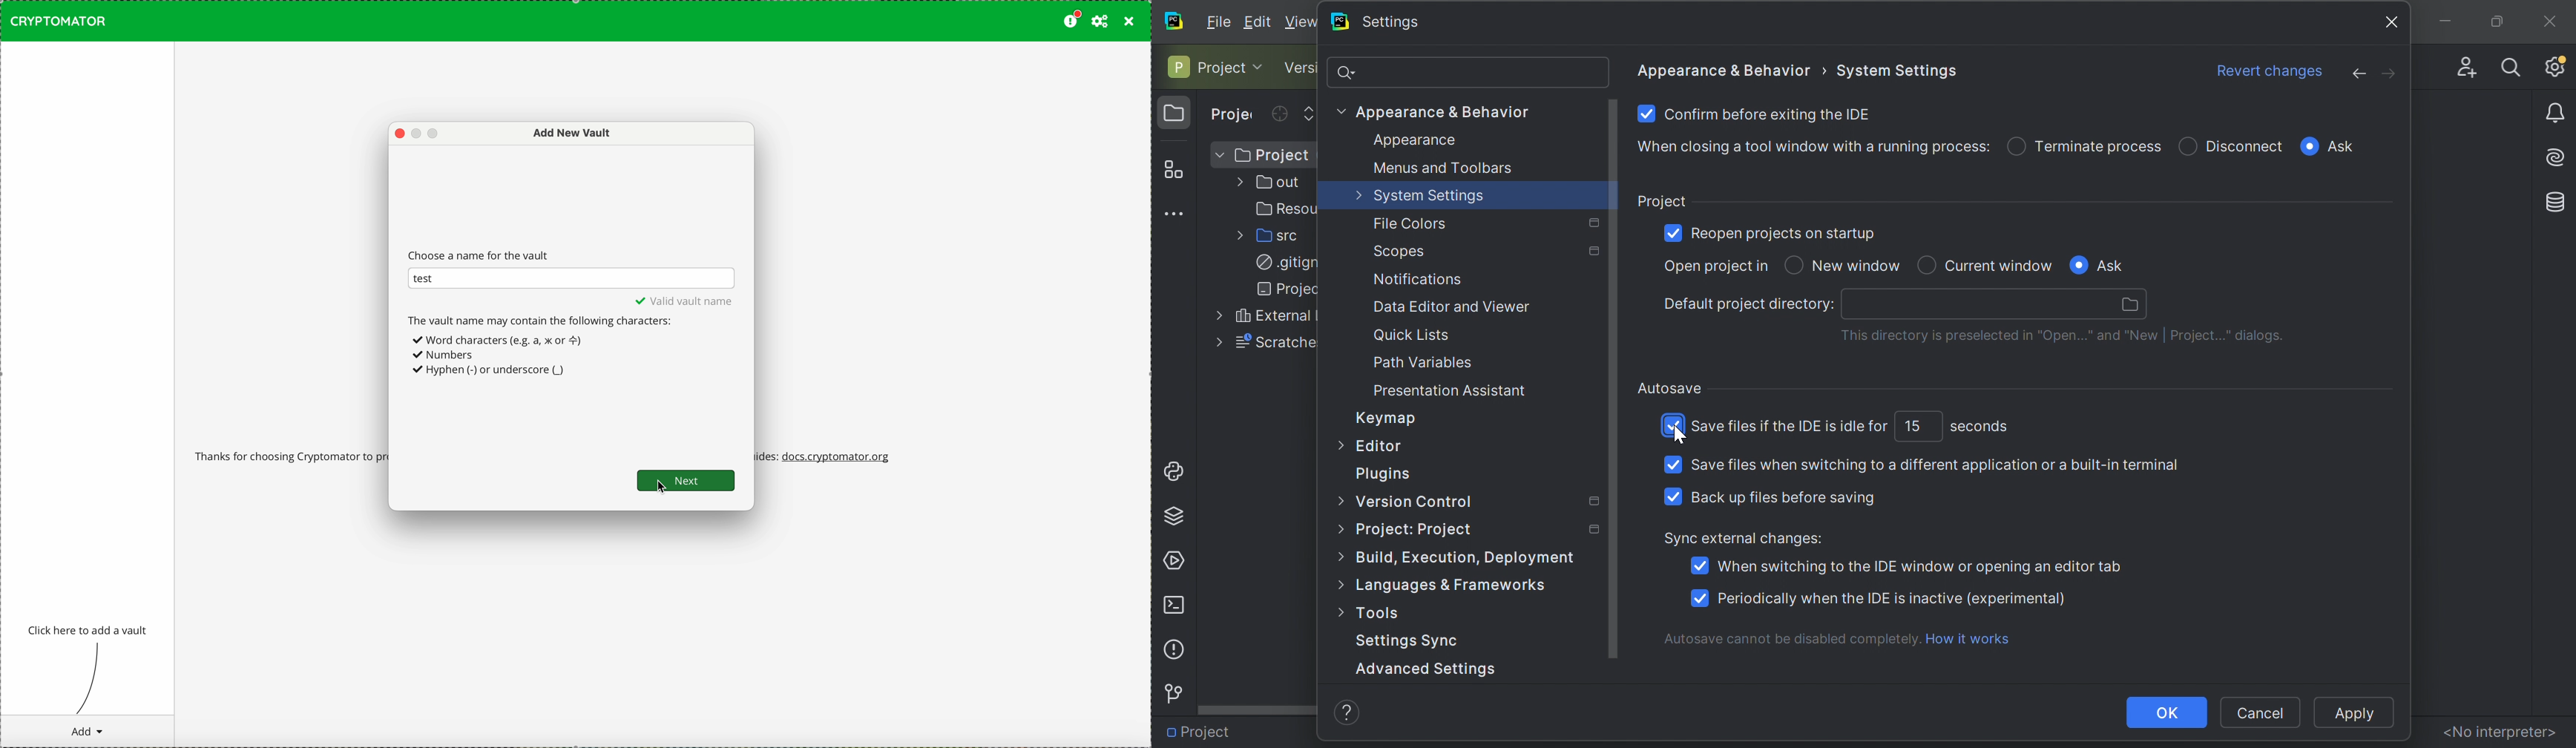  What do you see at coordinates (1612, 381) in the screenshot?
I see `Scroll bar` at bounding box center [1612, 381].